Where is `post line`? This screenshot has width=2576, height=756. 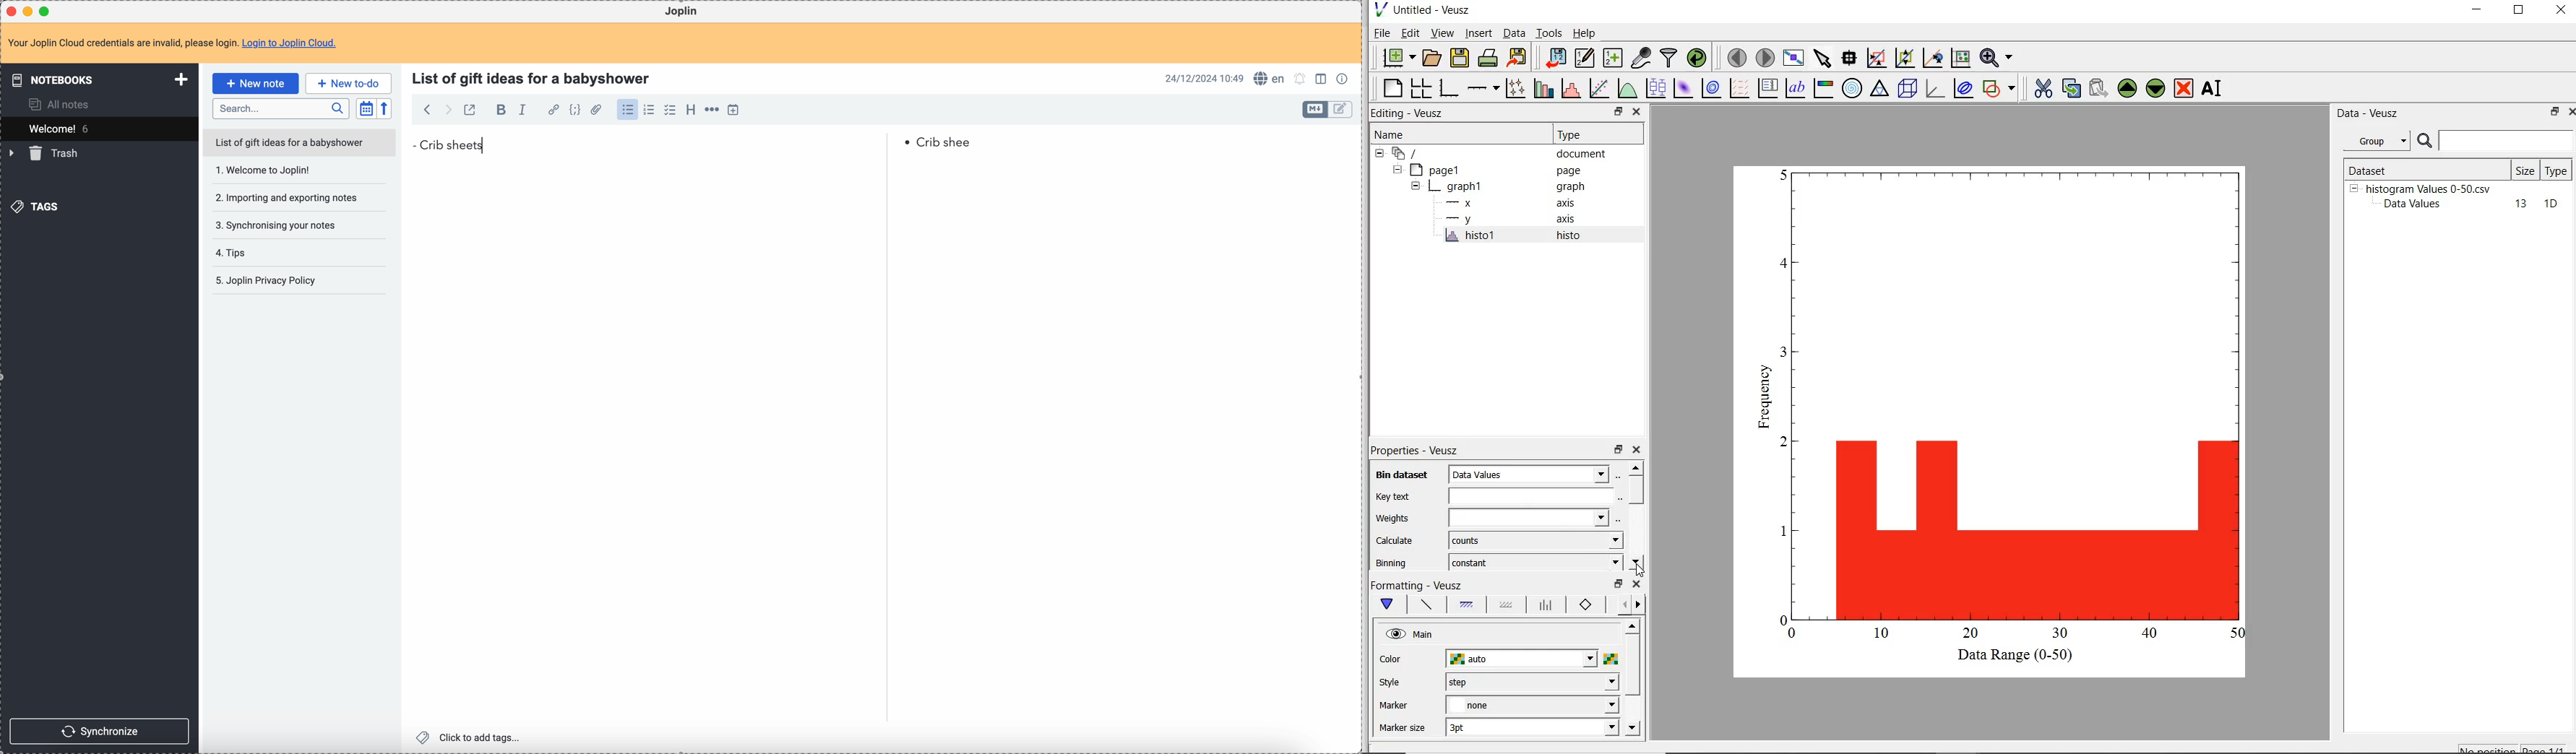
post line is located at coordinates (1546, 605).